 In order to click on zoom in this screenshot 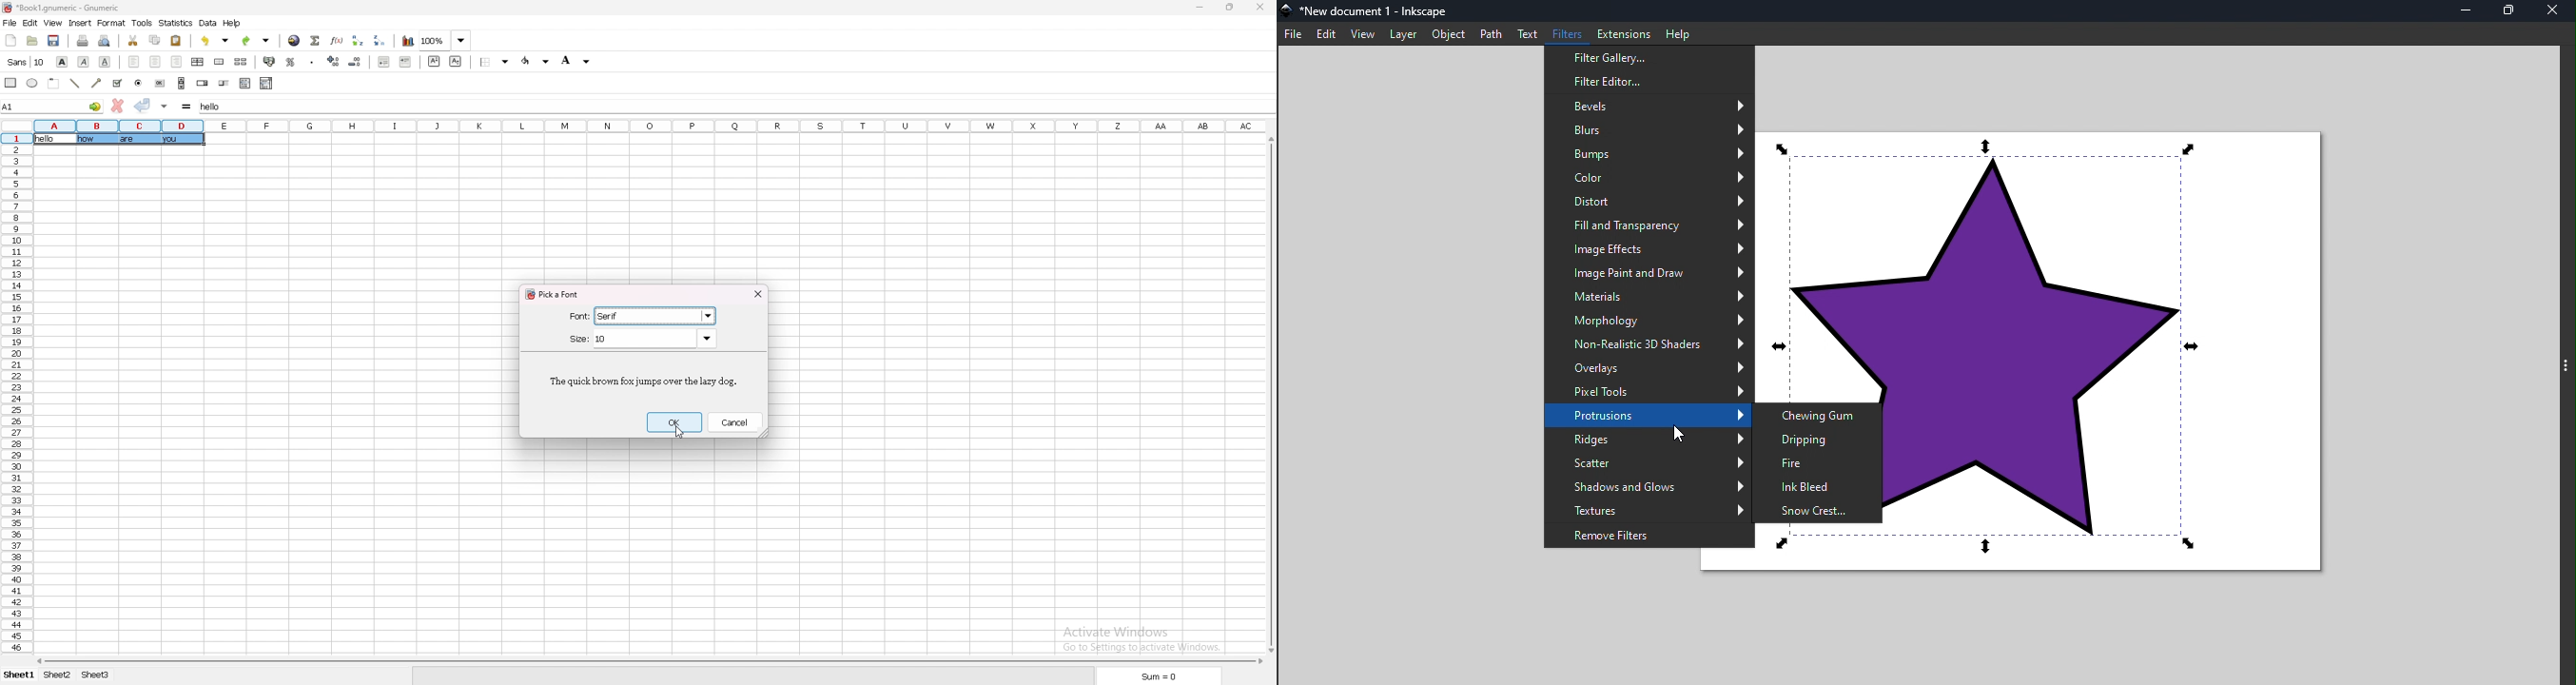, I will do `click(446, 41)`.